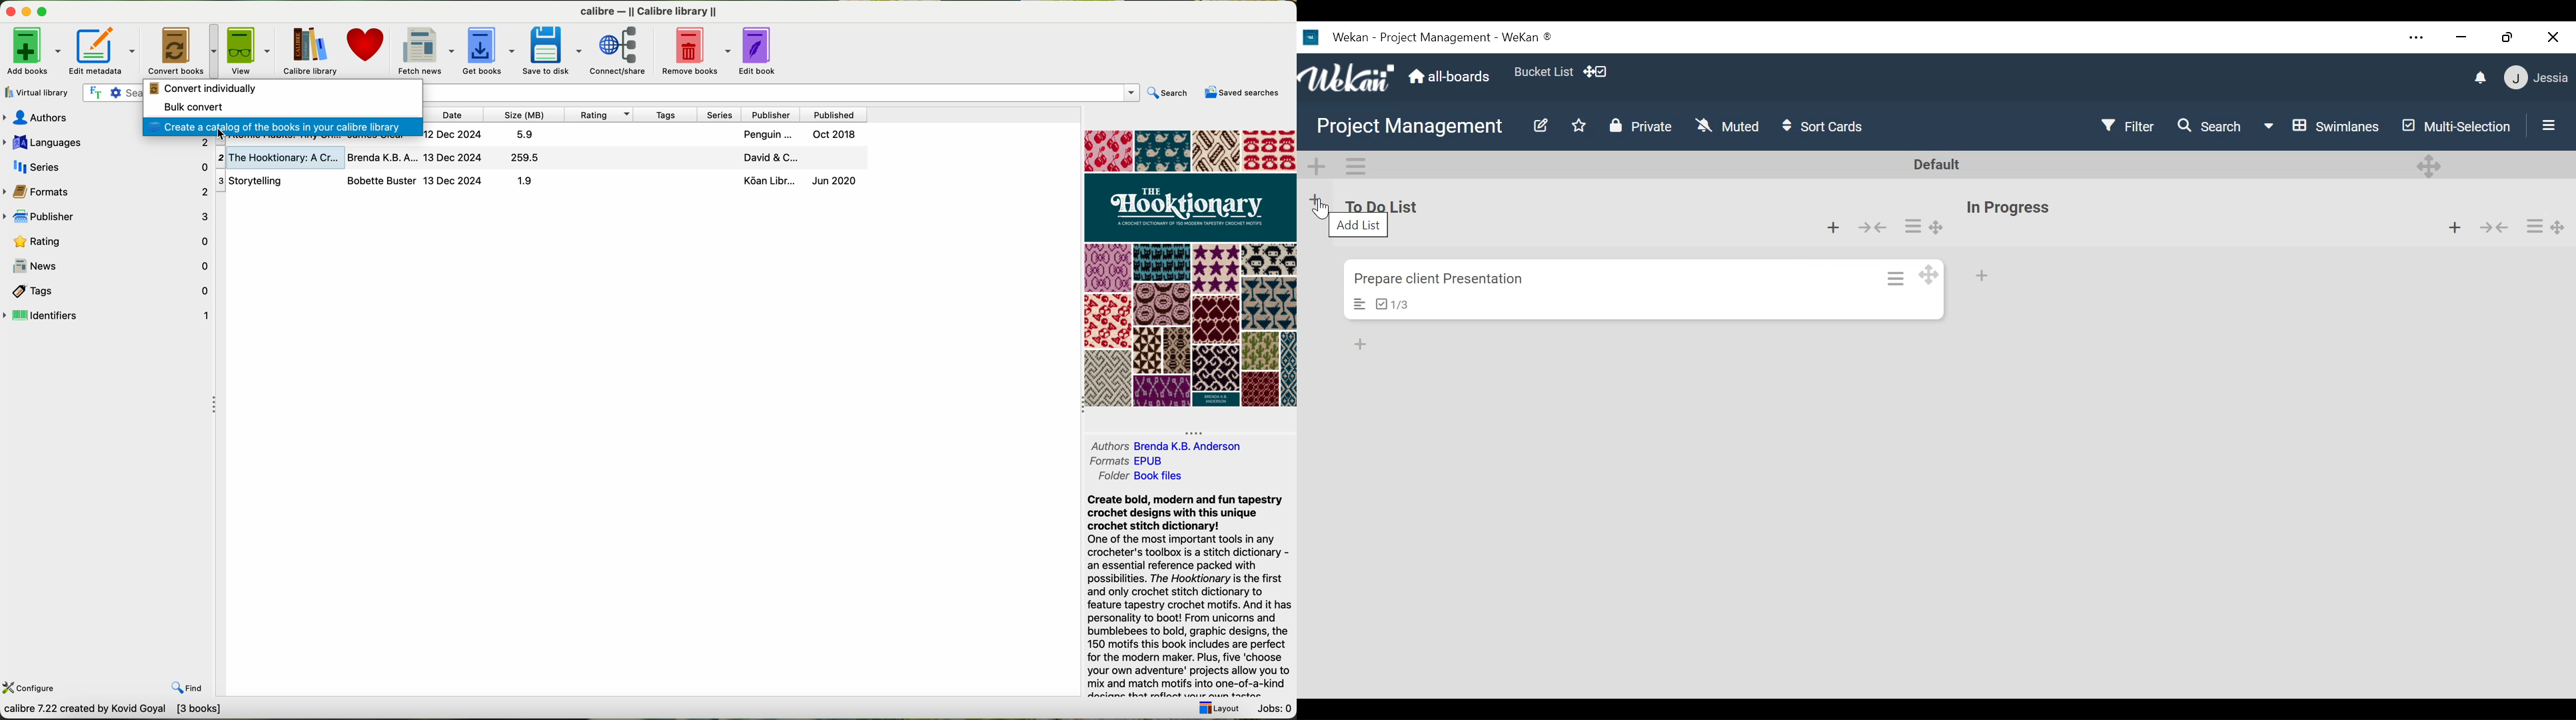  What do you see at coordinates (367, 44) in the screenshot?
I see `donate` at bounding box center [367, 44].